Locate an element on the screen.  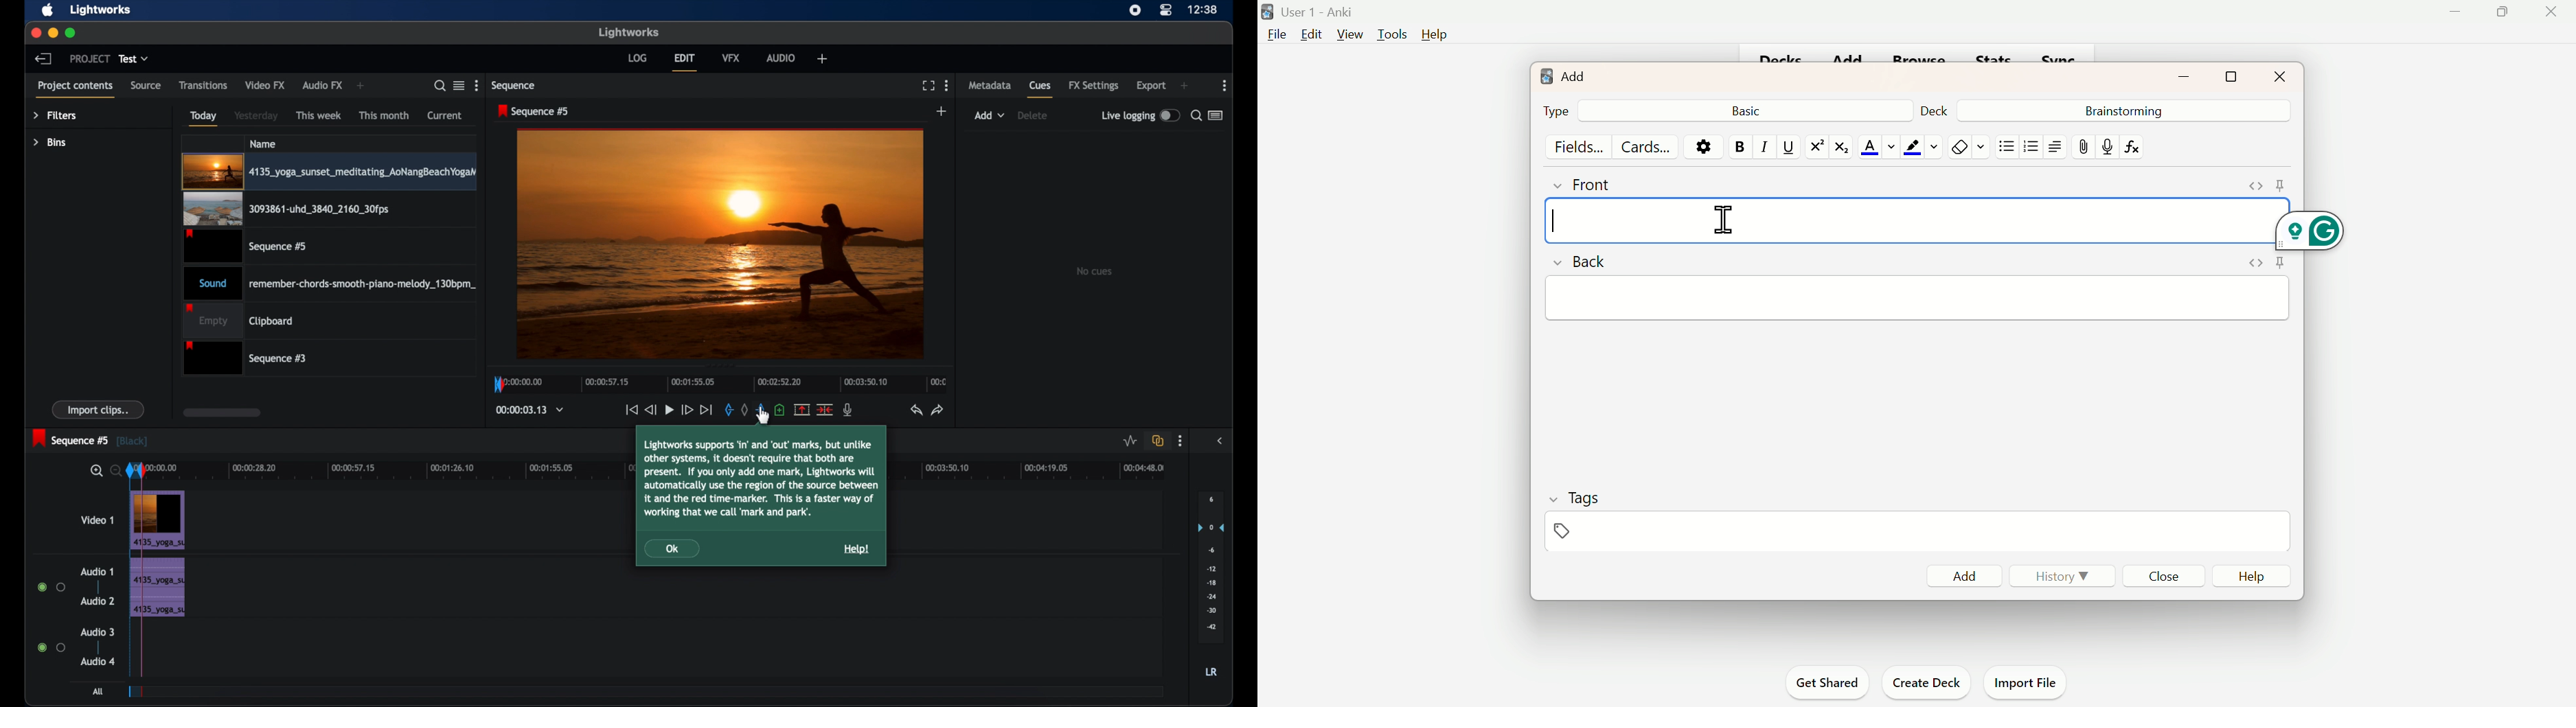
Fields... is located at coordinates (1582, 146).